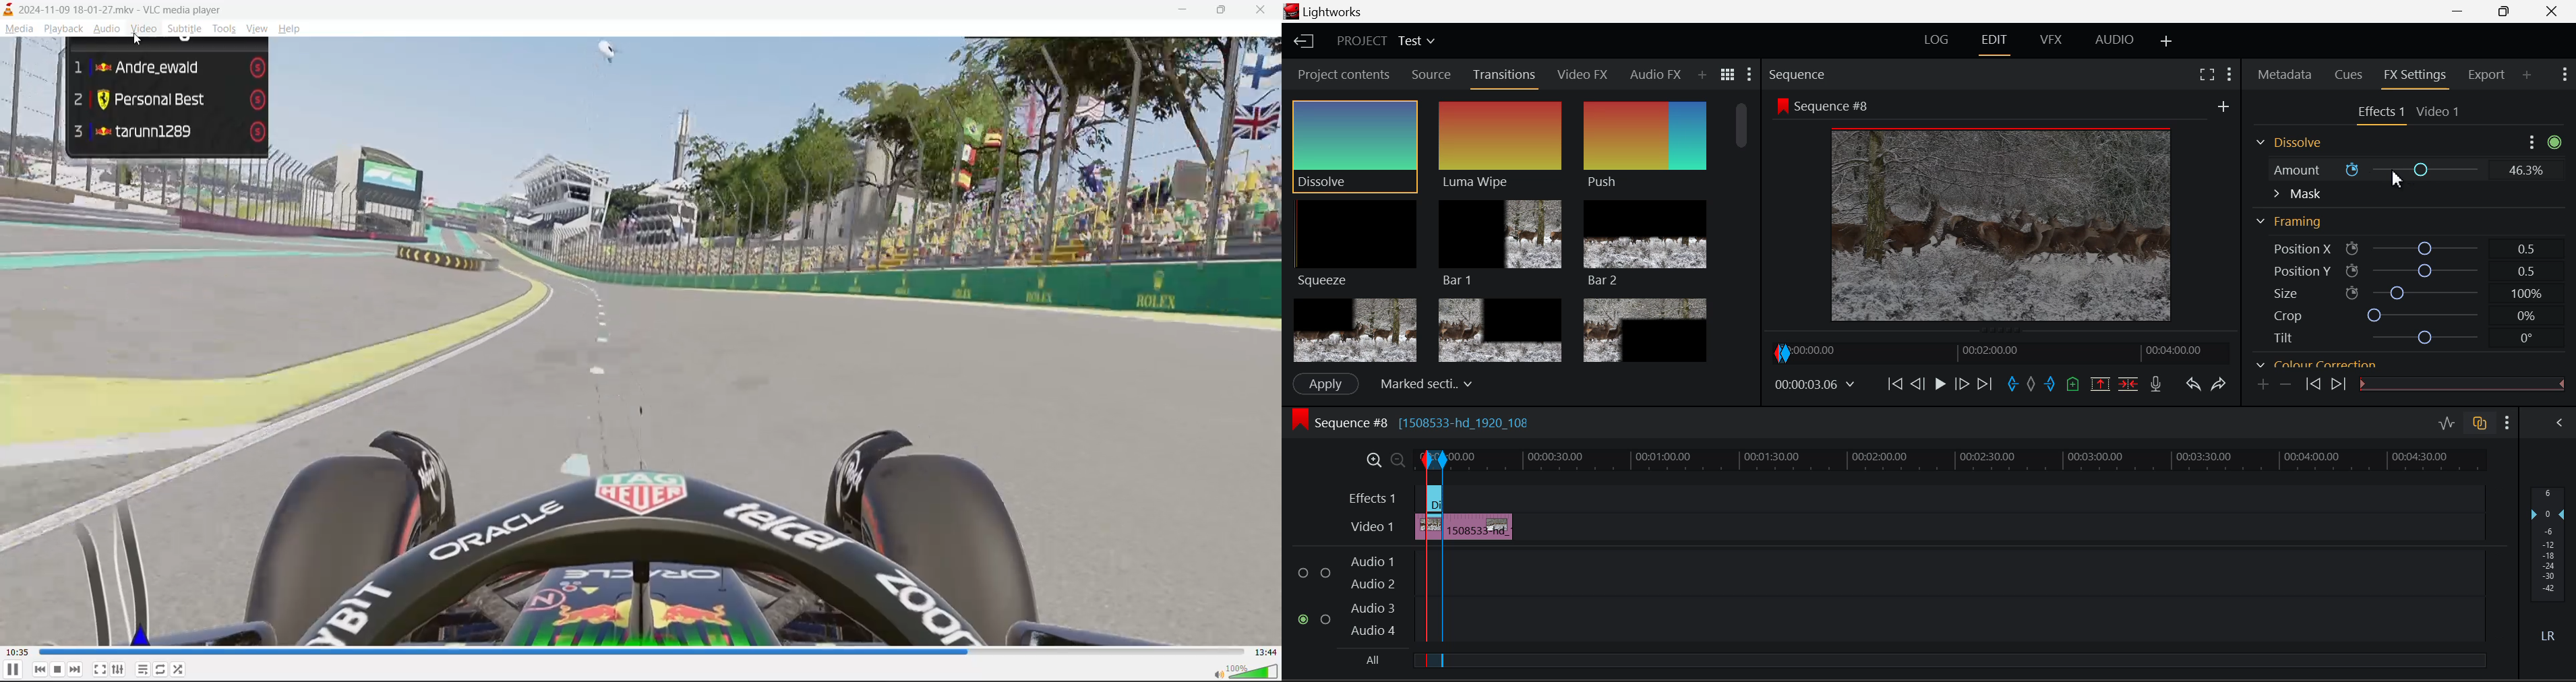  I want to click on Frame Time, so click(1814, 384).